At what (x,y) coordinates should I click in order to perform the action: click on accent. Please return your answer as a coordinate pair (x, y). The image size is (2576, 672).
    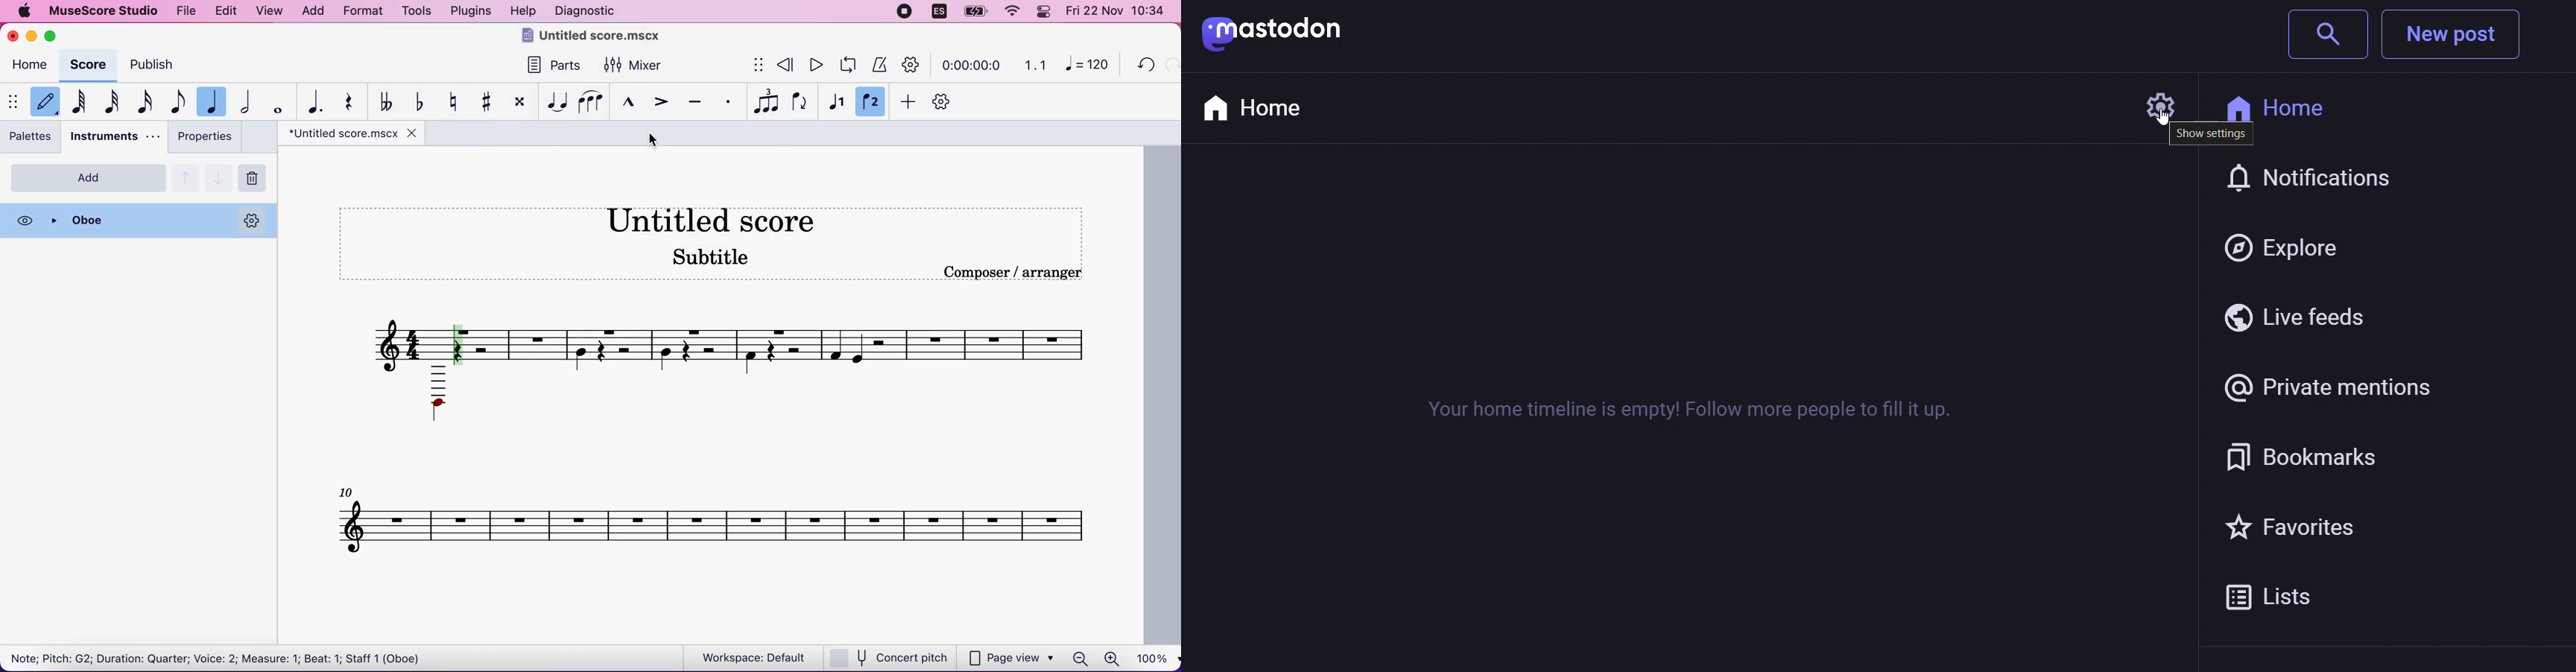
    Looking at the image, I should click on (662, 103).